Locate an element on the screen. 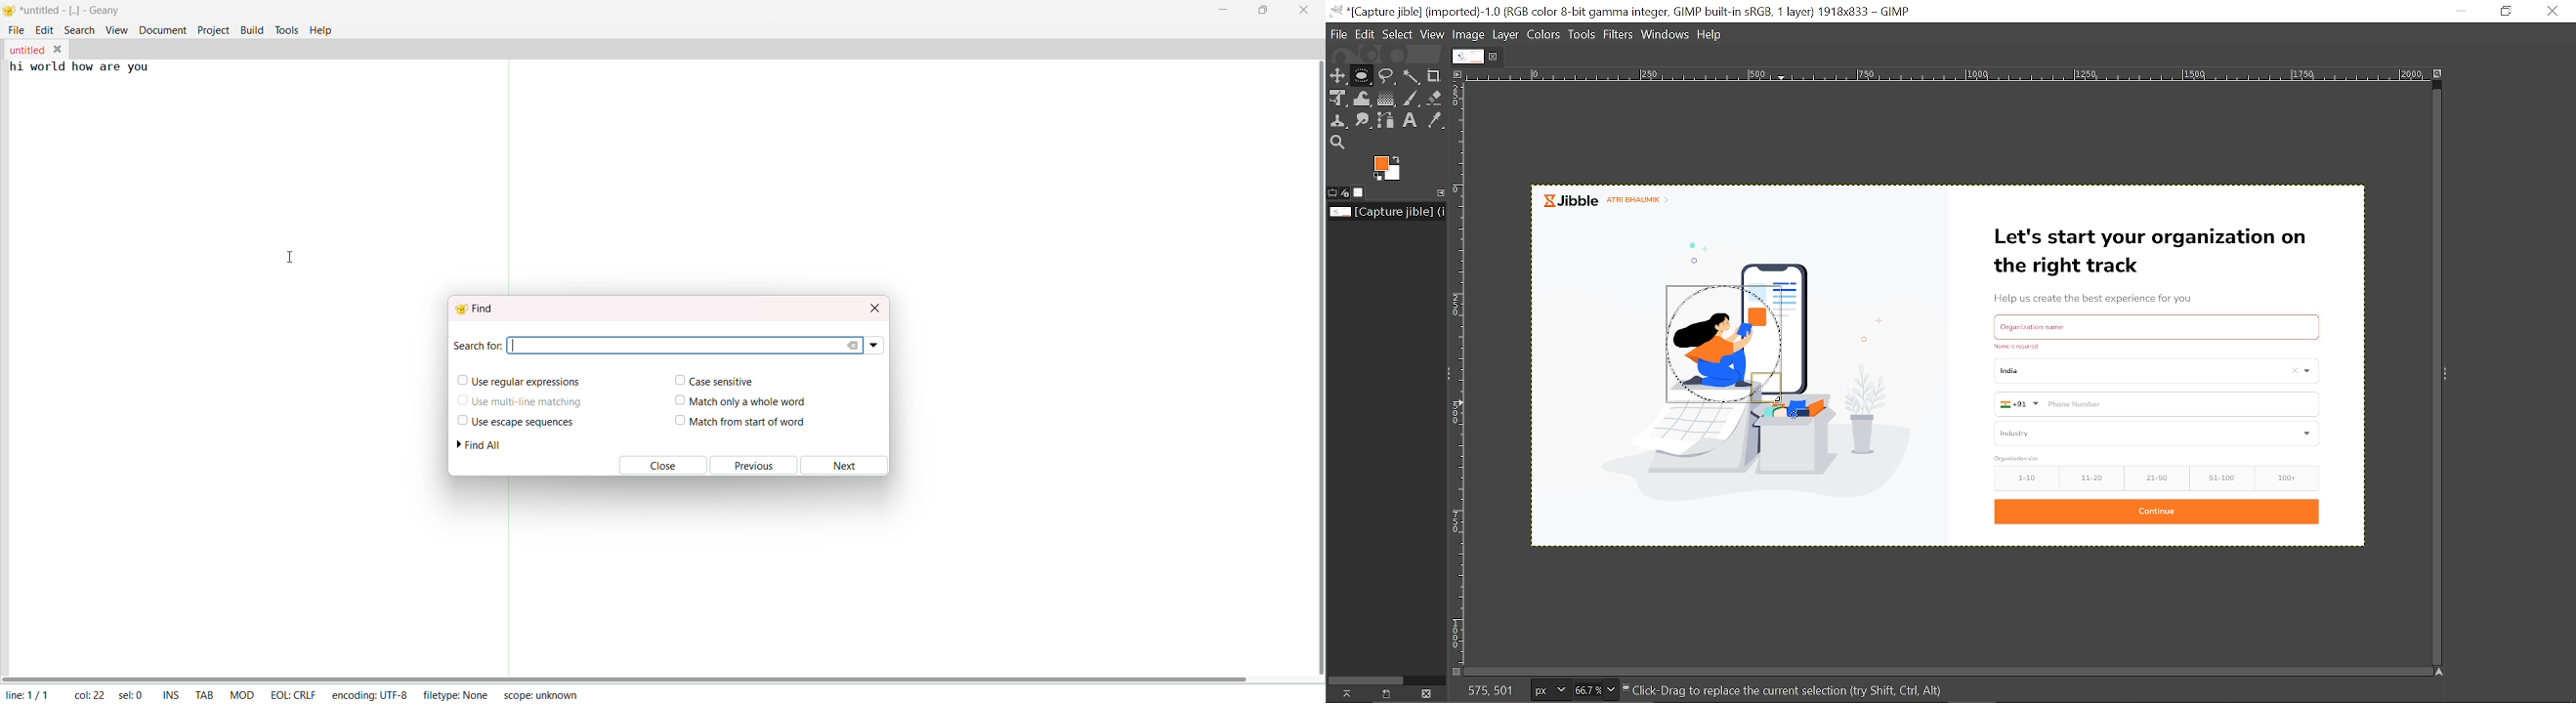 The width and height of the screenshot is (2576, 728). Clone tool is located at coordinates (1341, 120).